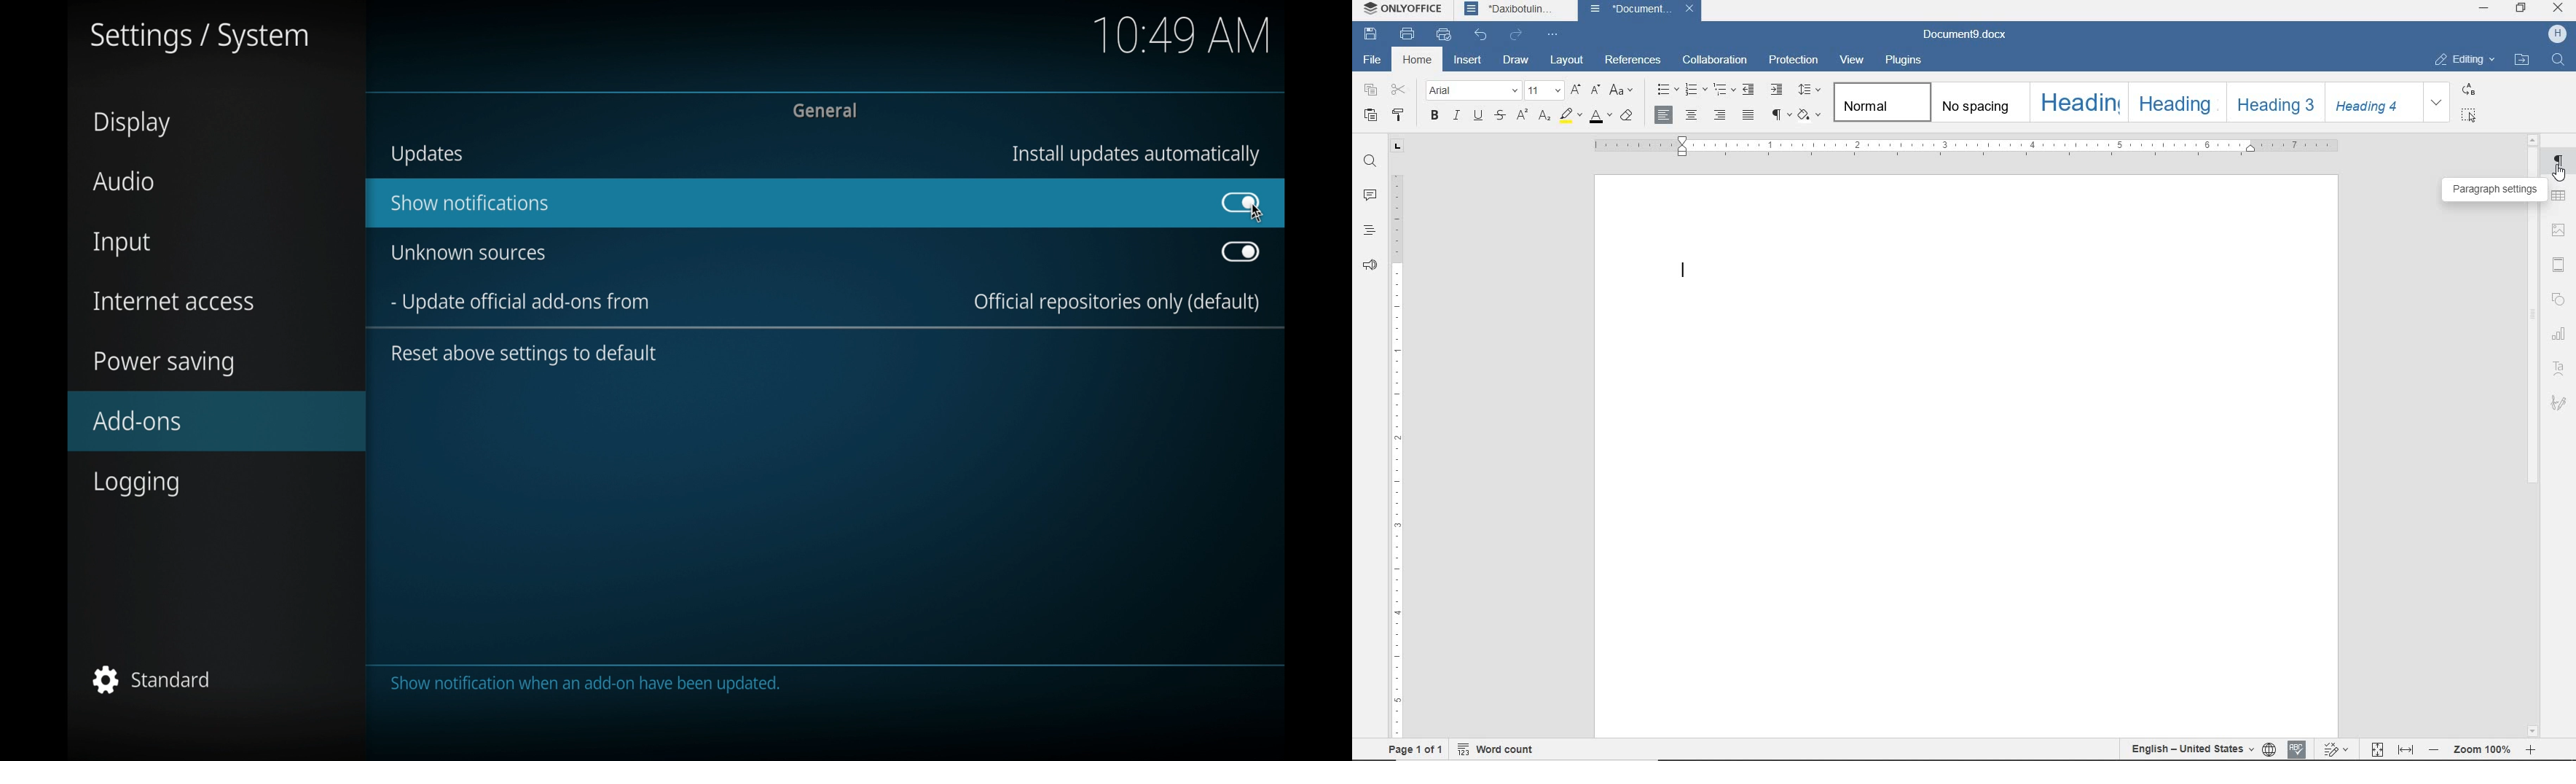  I want to click on unknown sources, so click(469, 252).